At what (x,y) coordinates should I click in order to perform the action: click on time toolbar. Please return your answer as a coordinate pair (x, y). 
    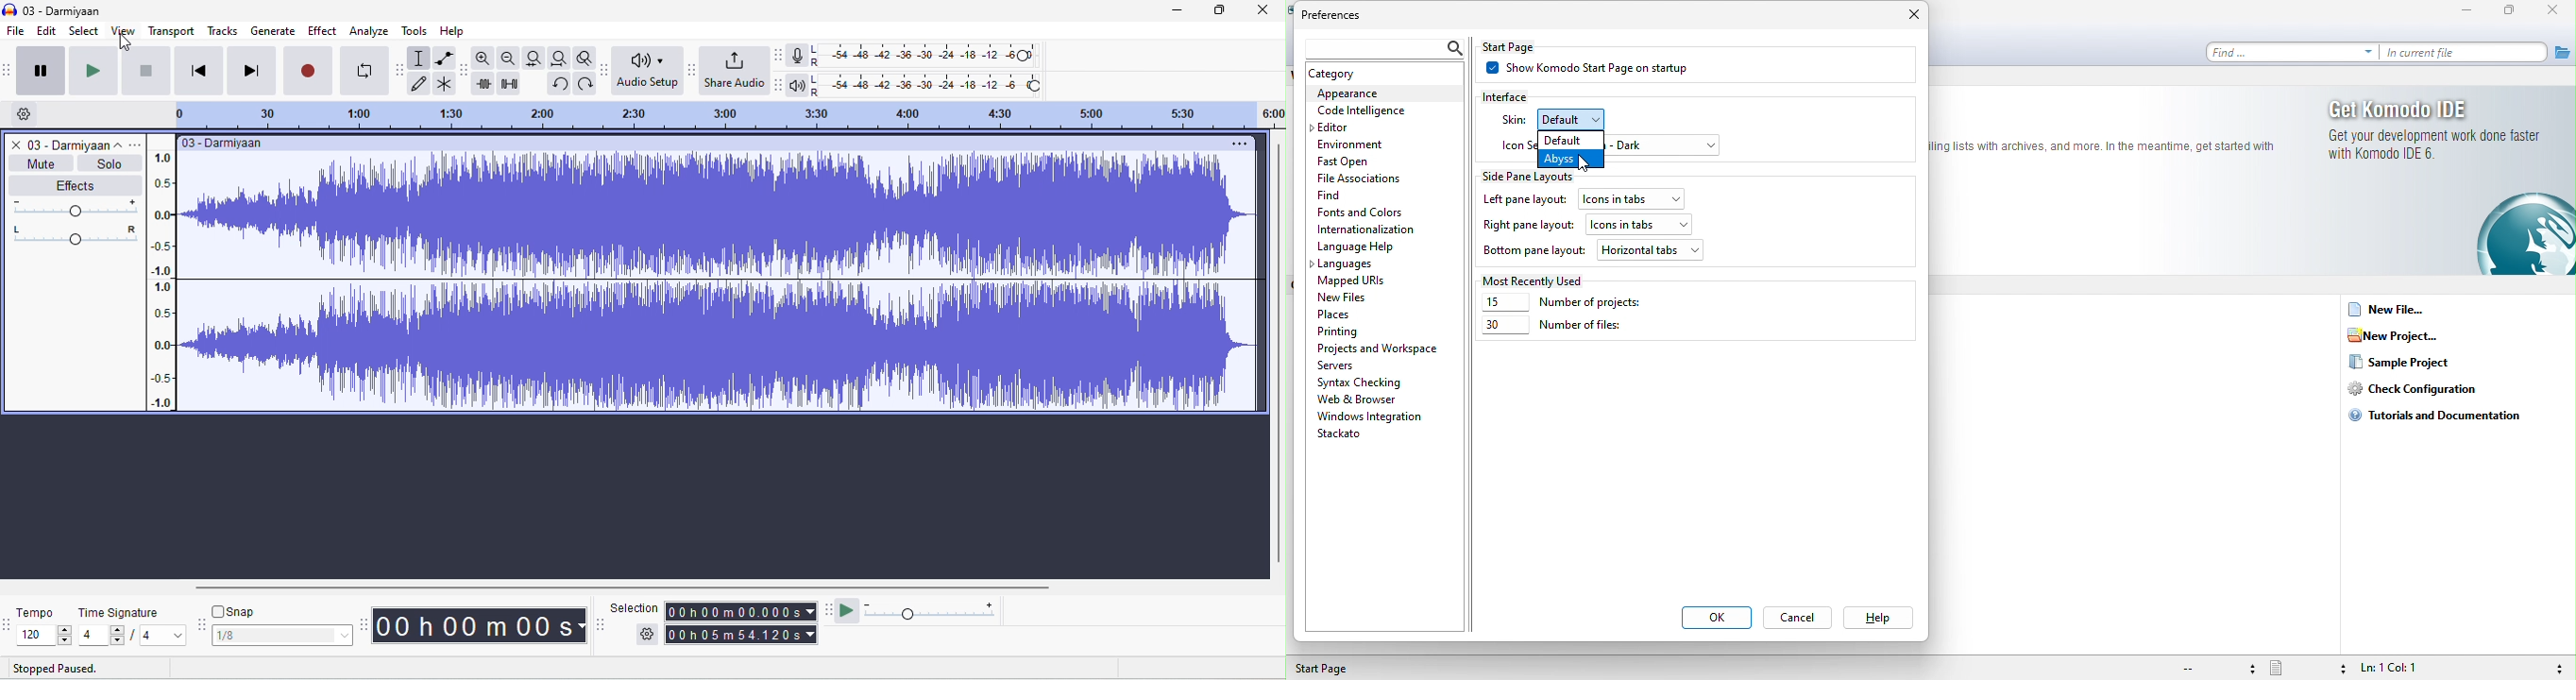
    Looking at the image, I should click on (366, 625).